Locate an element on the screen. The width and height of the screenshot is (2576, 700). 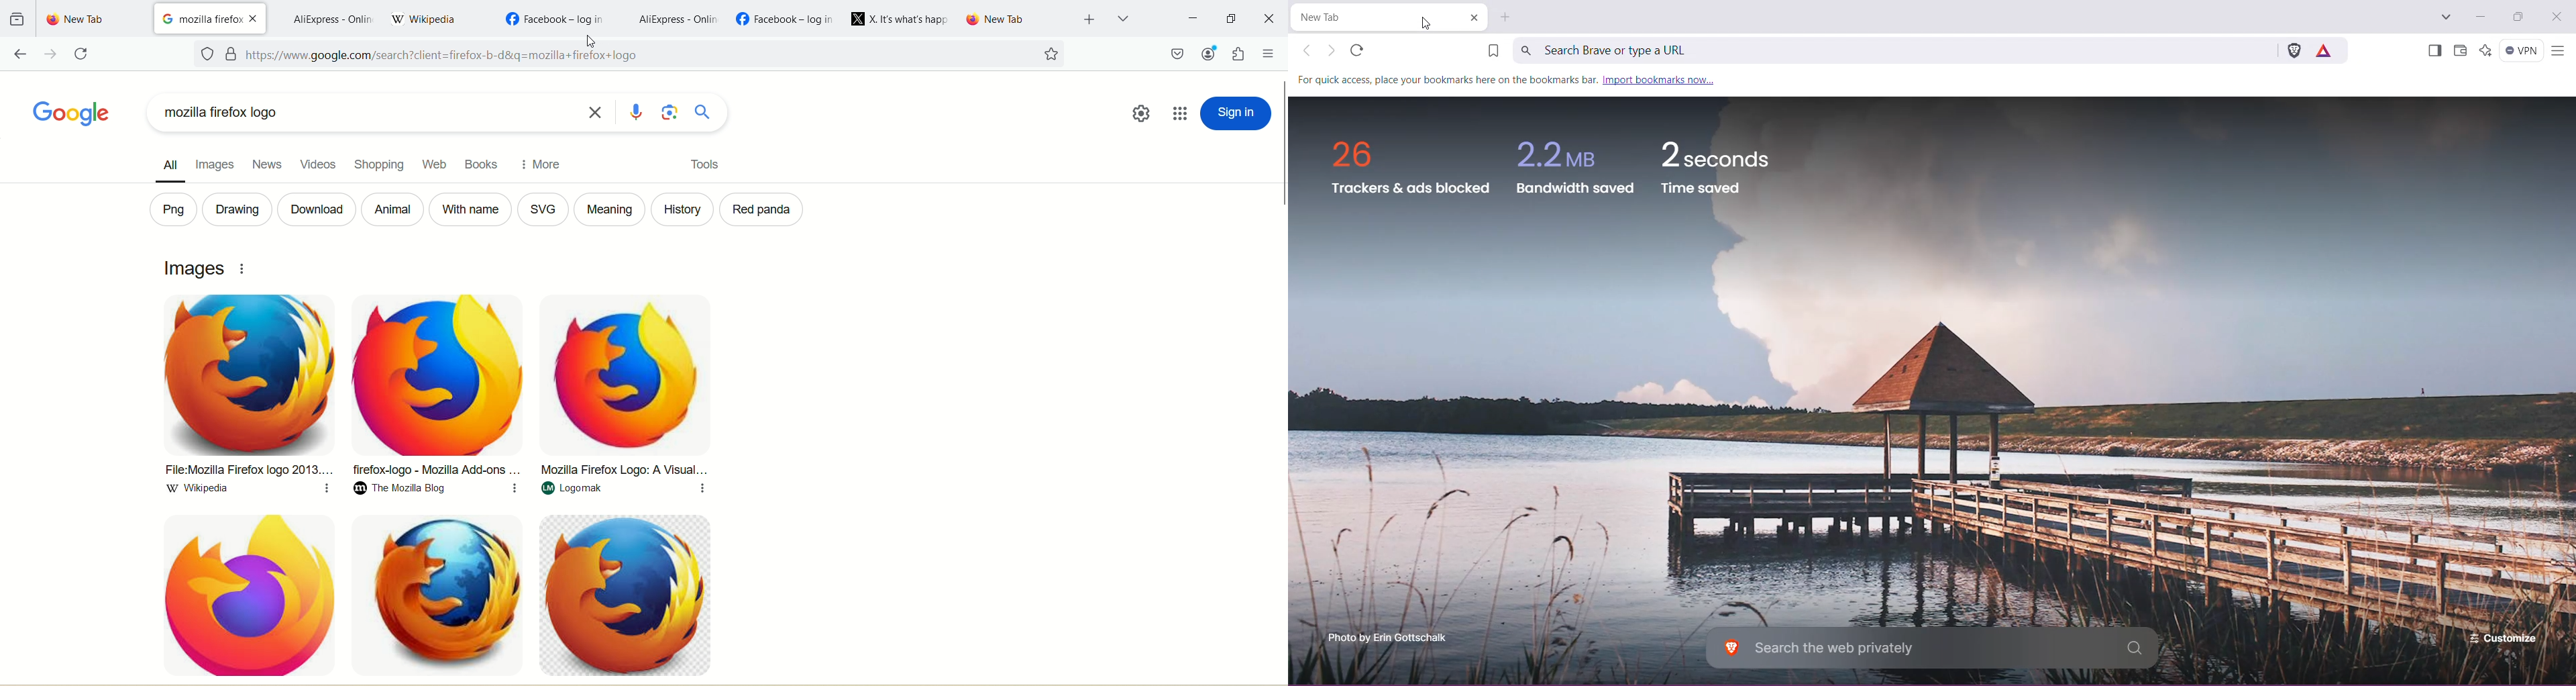
facebook is located at coordinates (554, 15).